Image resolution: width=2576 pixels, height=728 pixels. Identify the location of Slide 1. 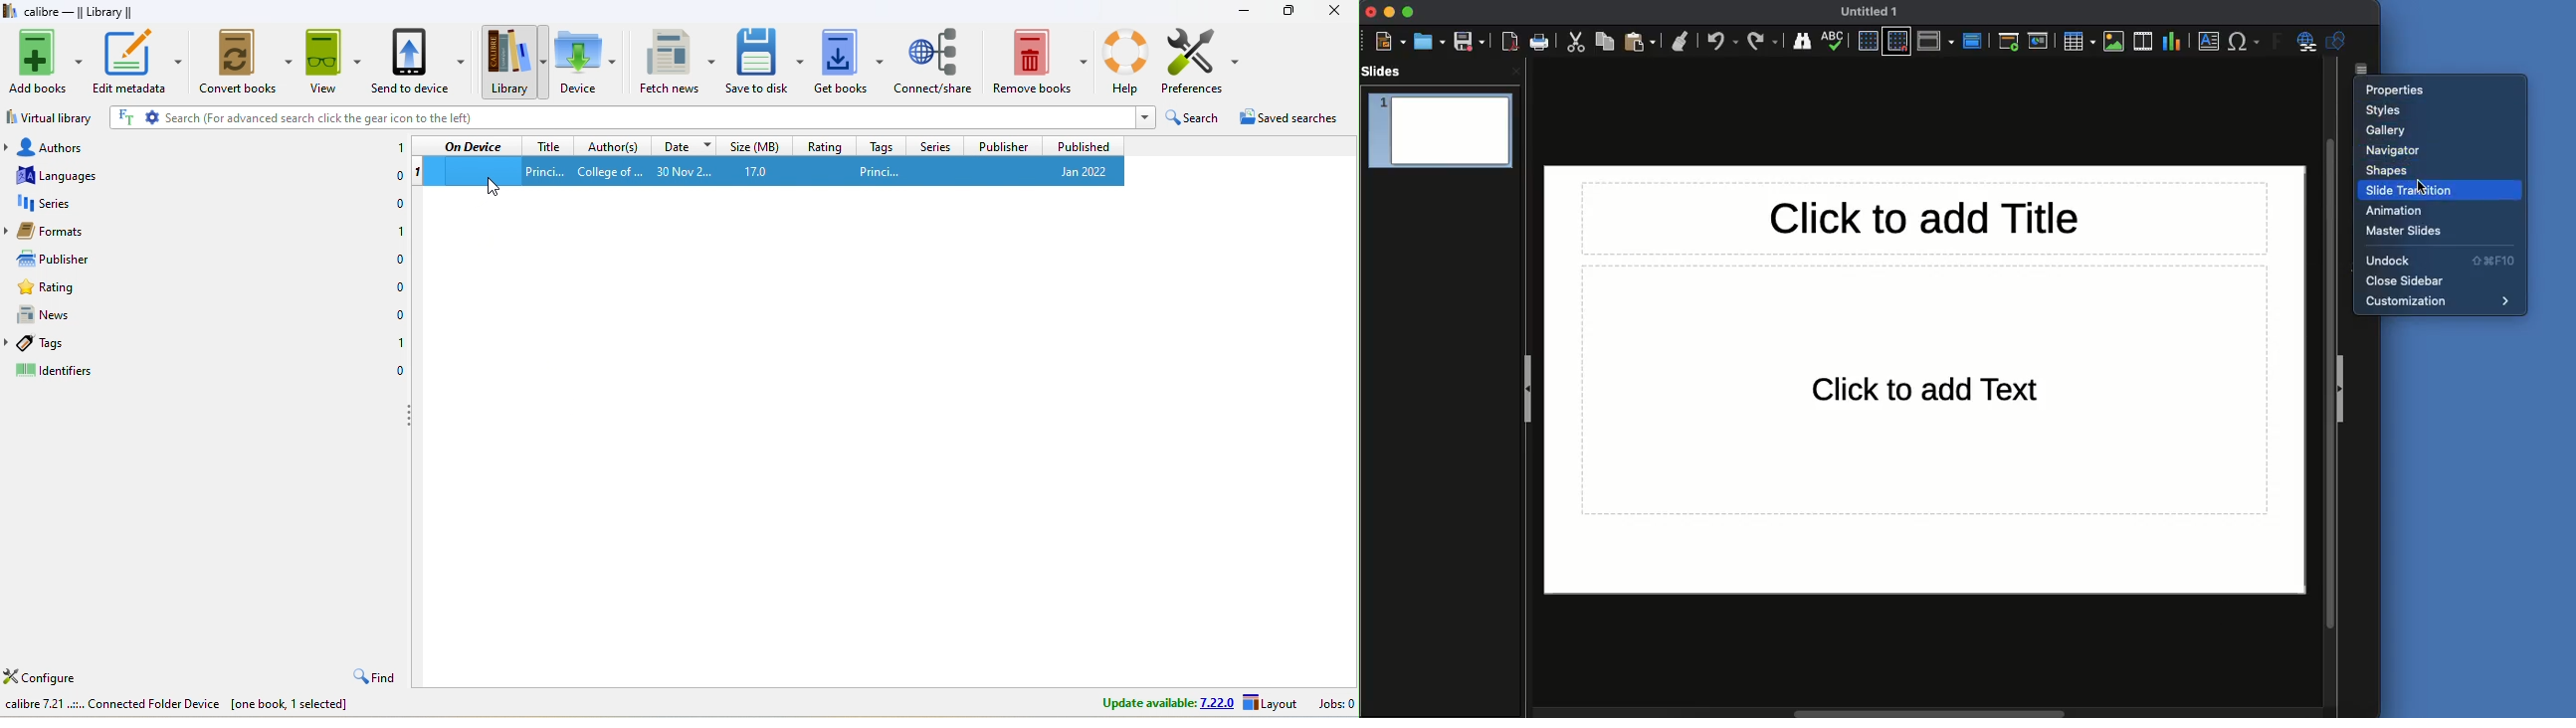
(1440, 133).